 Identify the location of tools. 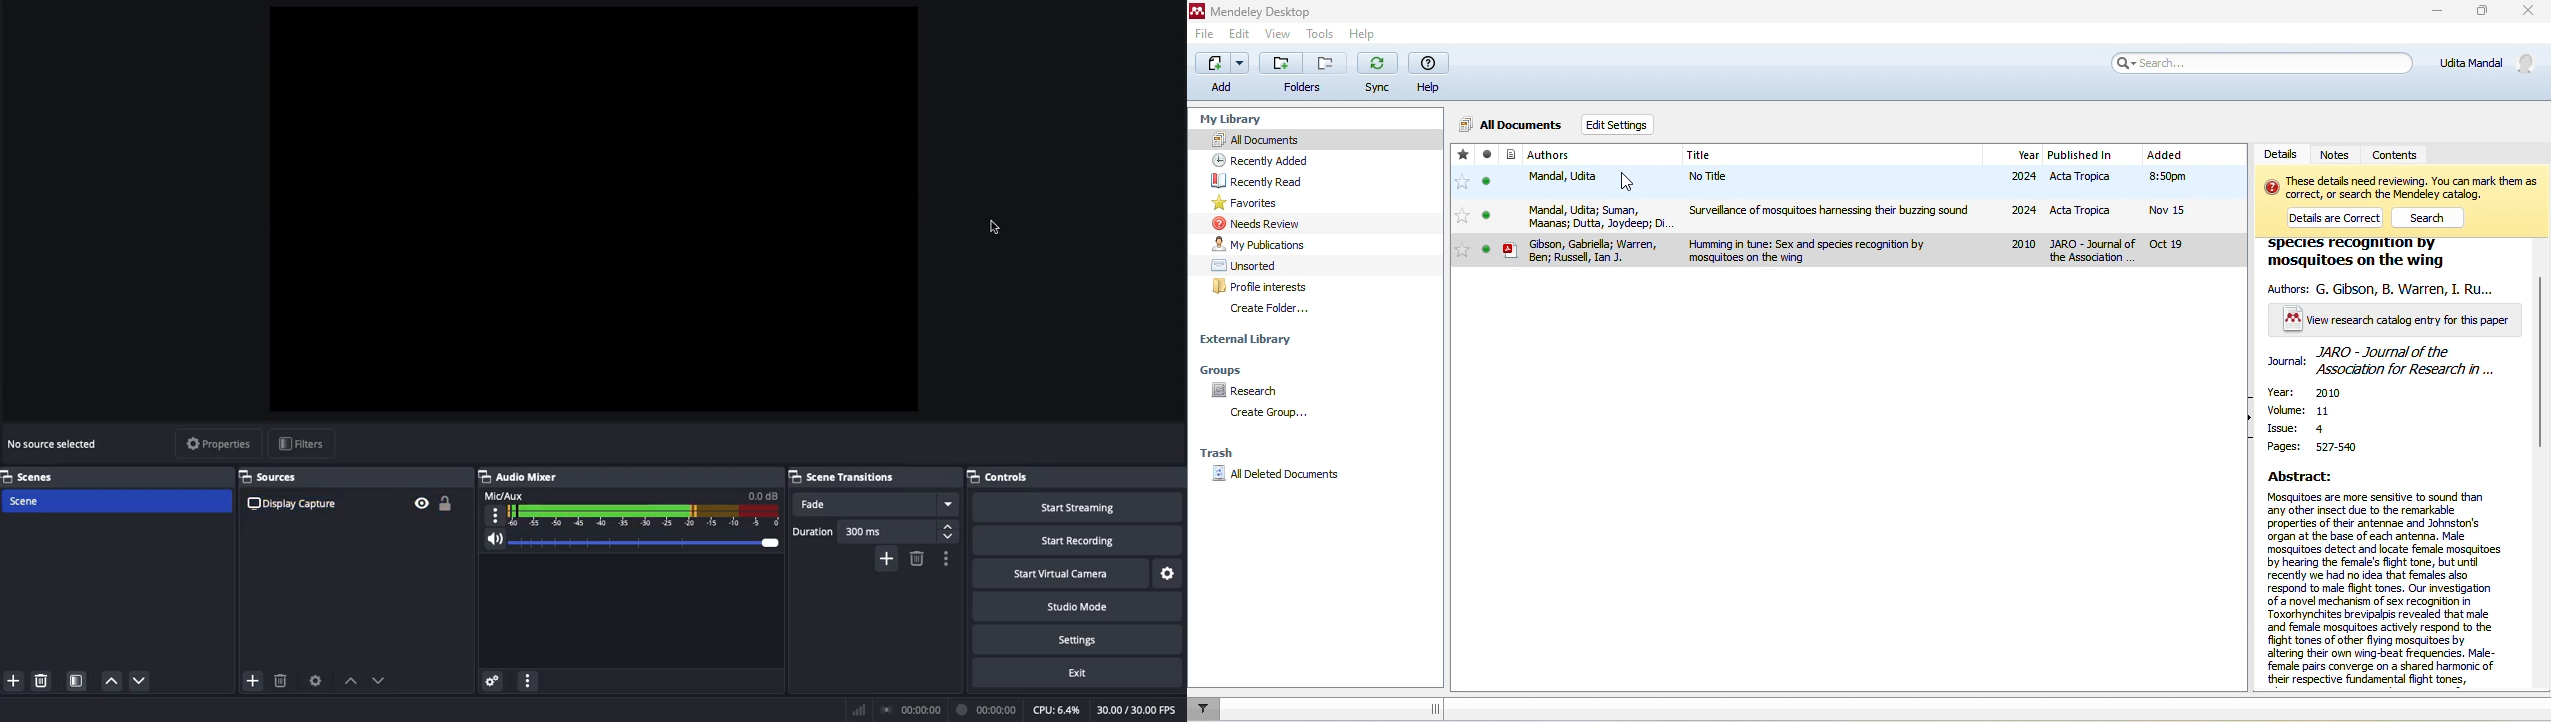
(1319, 36).